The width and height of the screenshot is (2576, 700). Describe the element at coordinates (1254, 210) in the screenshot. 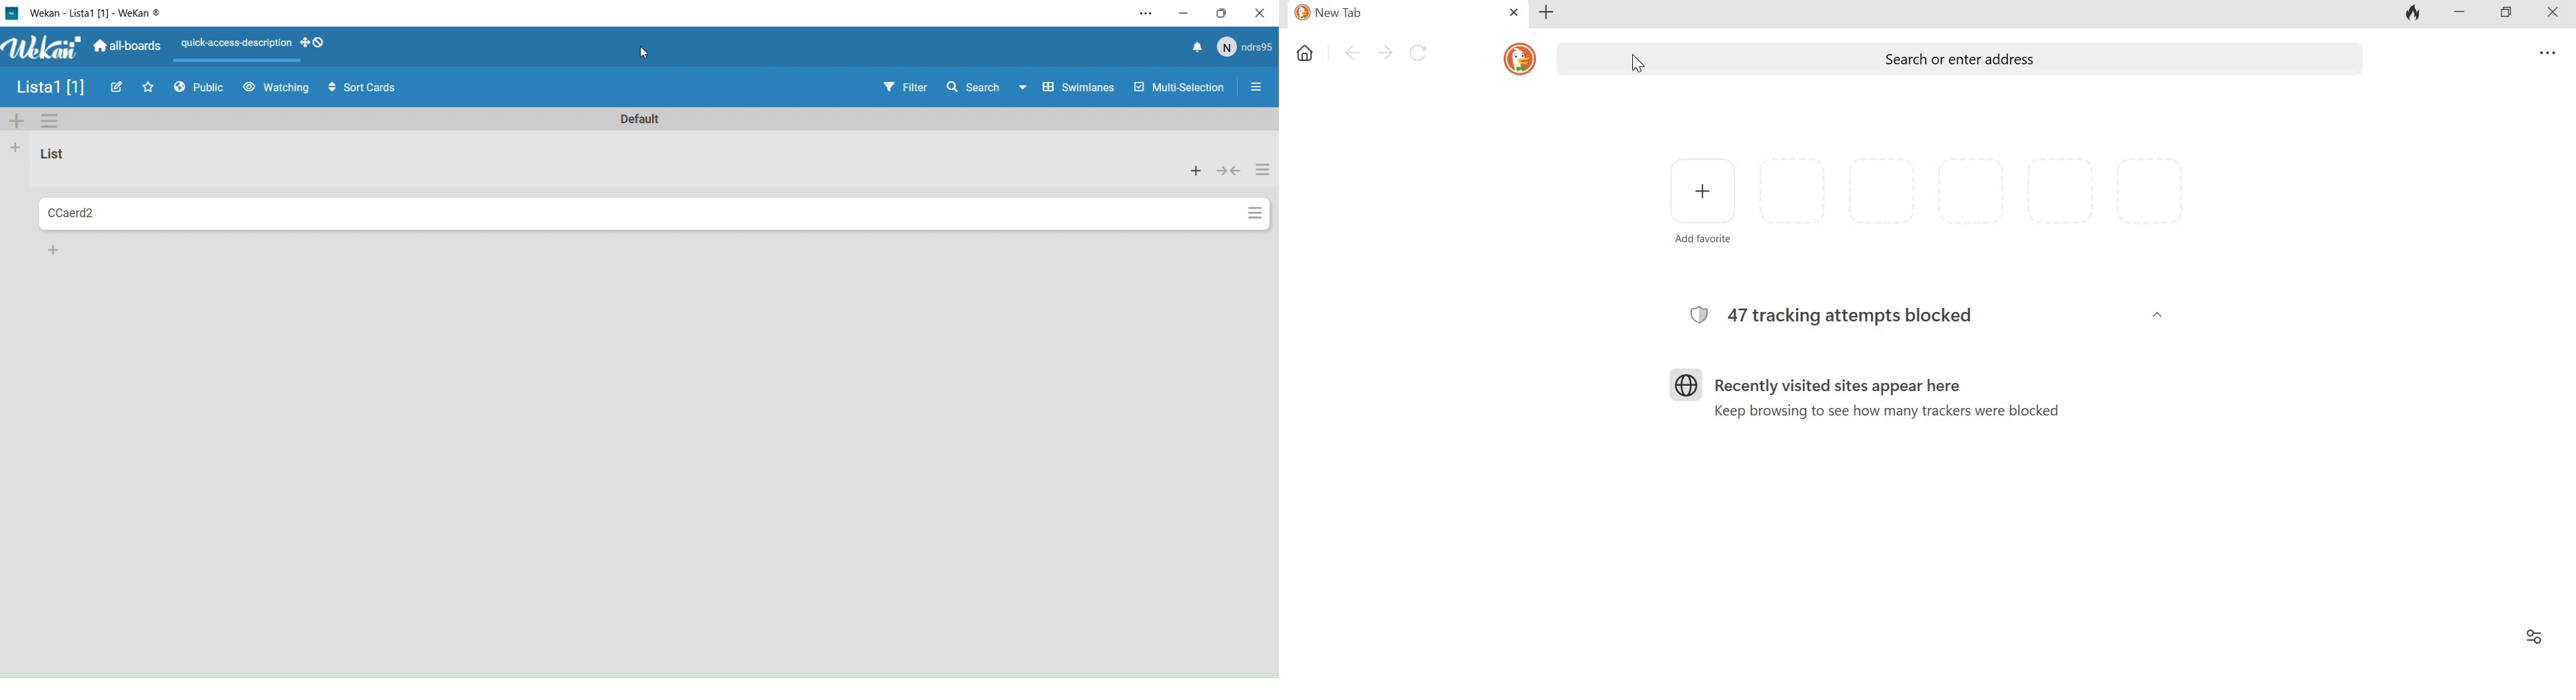

I see `Settings` at that location.